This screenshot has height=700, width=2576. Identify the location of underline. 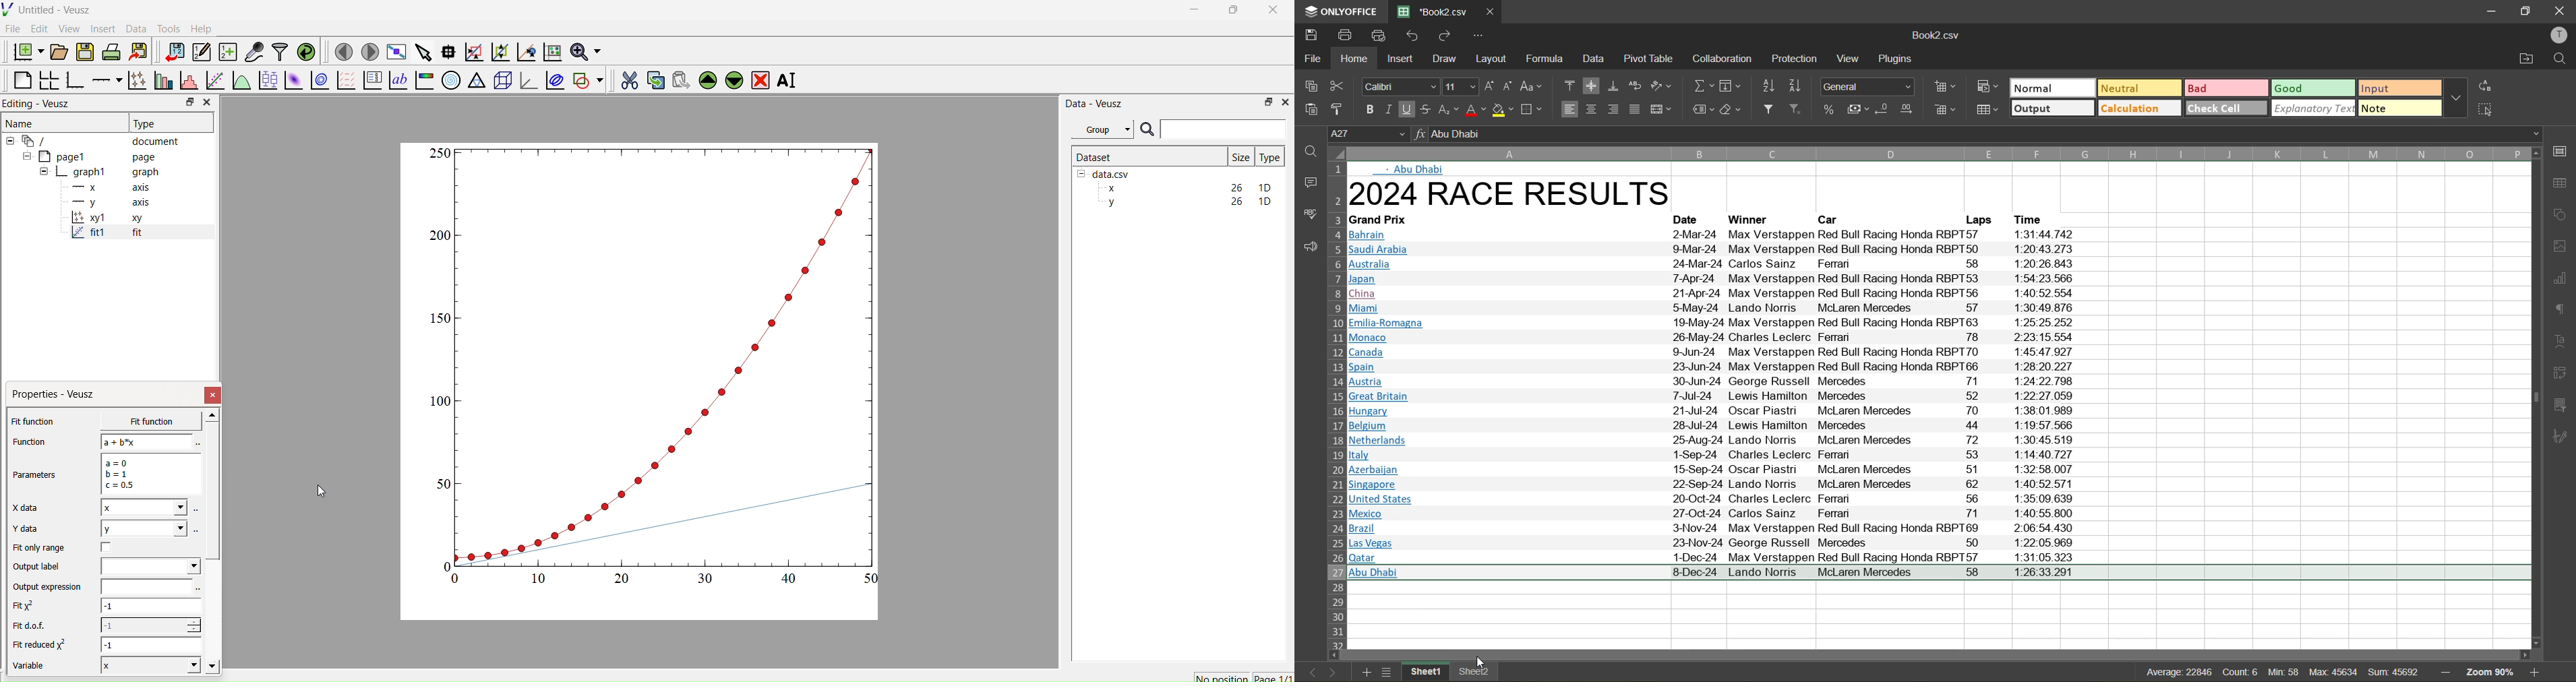
(1407, 111).